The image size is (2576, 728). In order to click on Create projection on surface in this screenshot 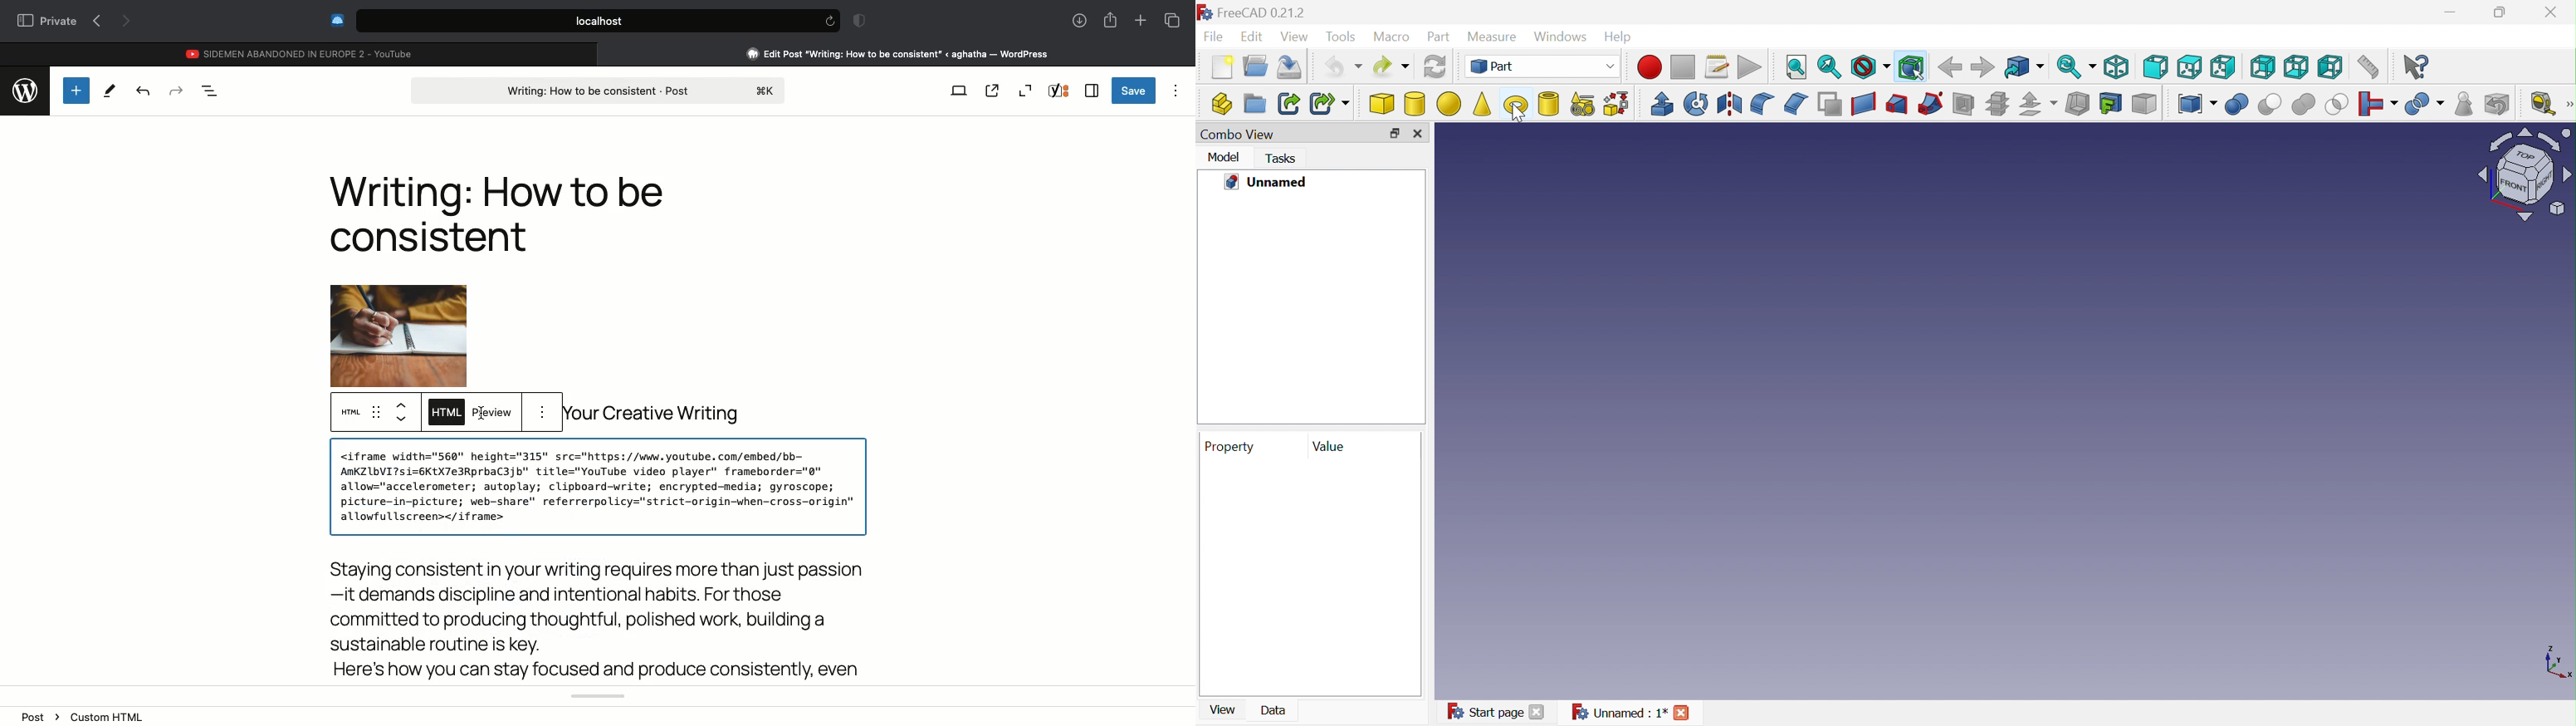, I will do `click(2111, 104)`.